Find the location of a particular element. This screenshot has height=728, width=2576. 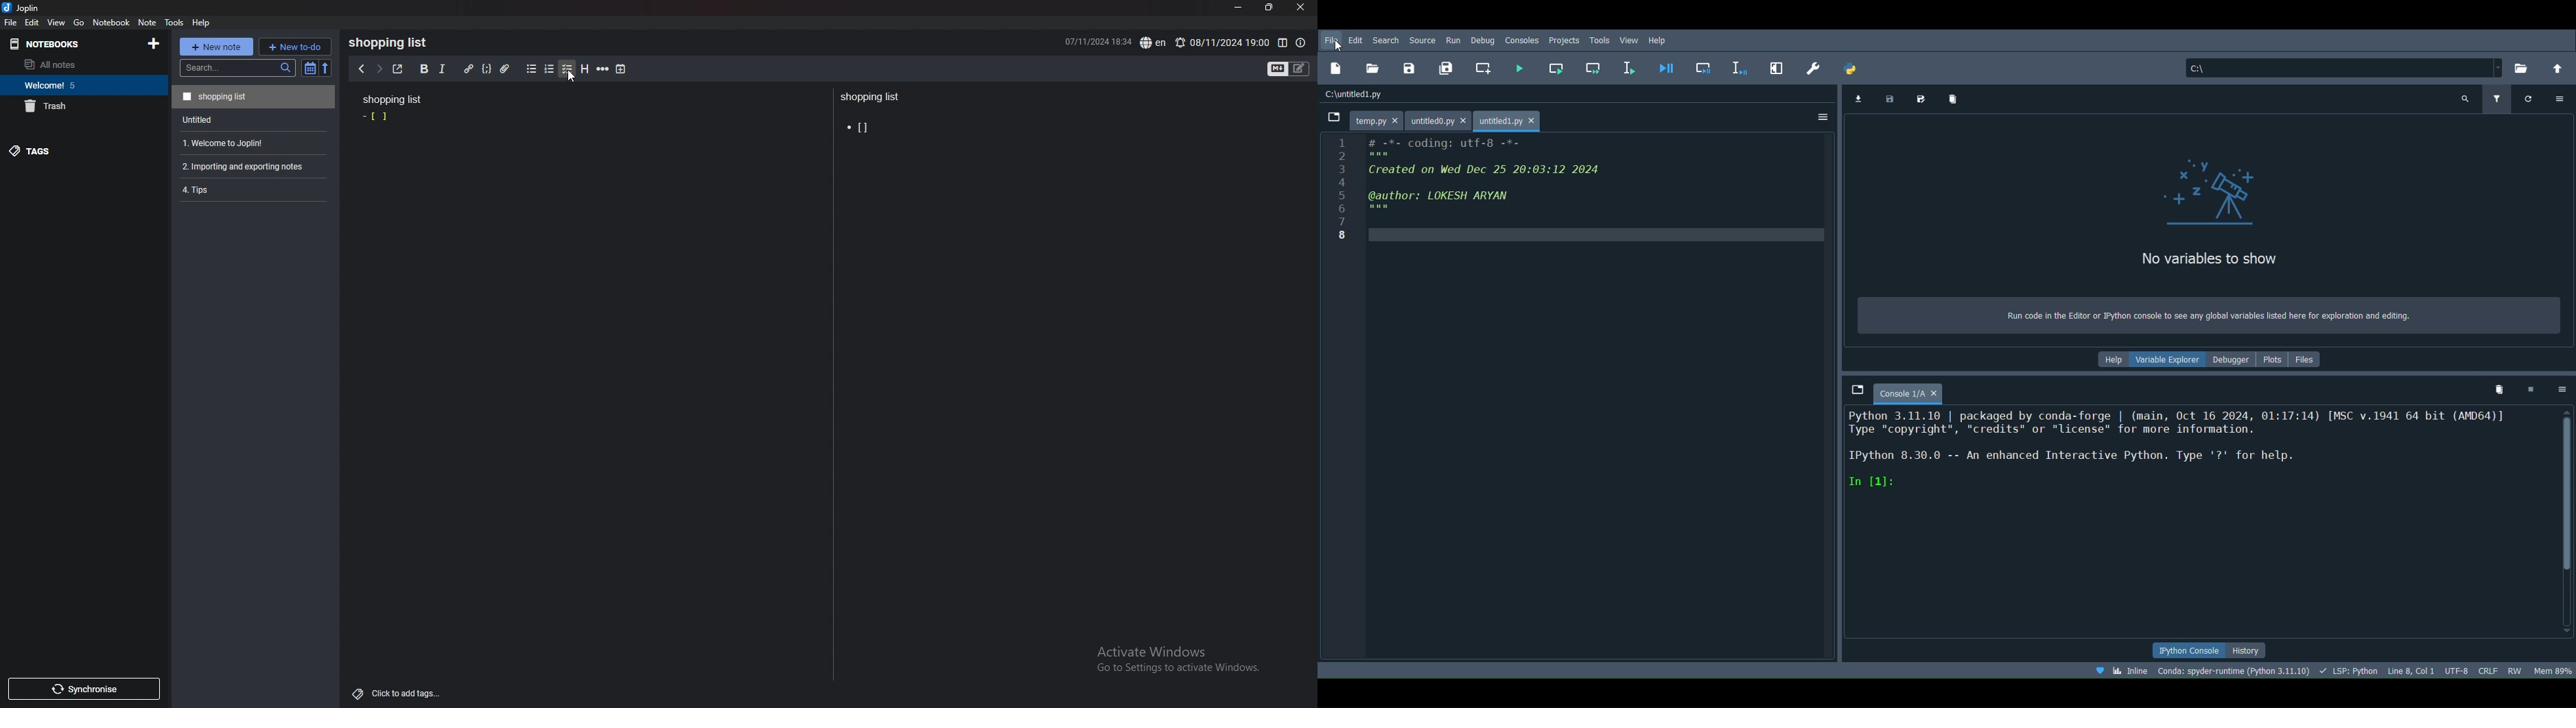

Tools is located at coordinates (1600, 39).